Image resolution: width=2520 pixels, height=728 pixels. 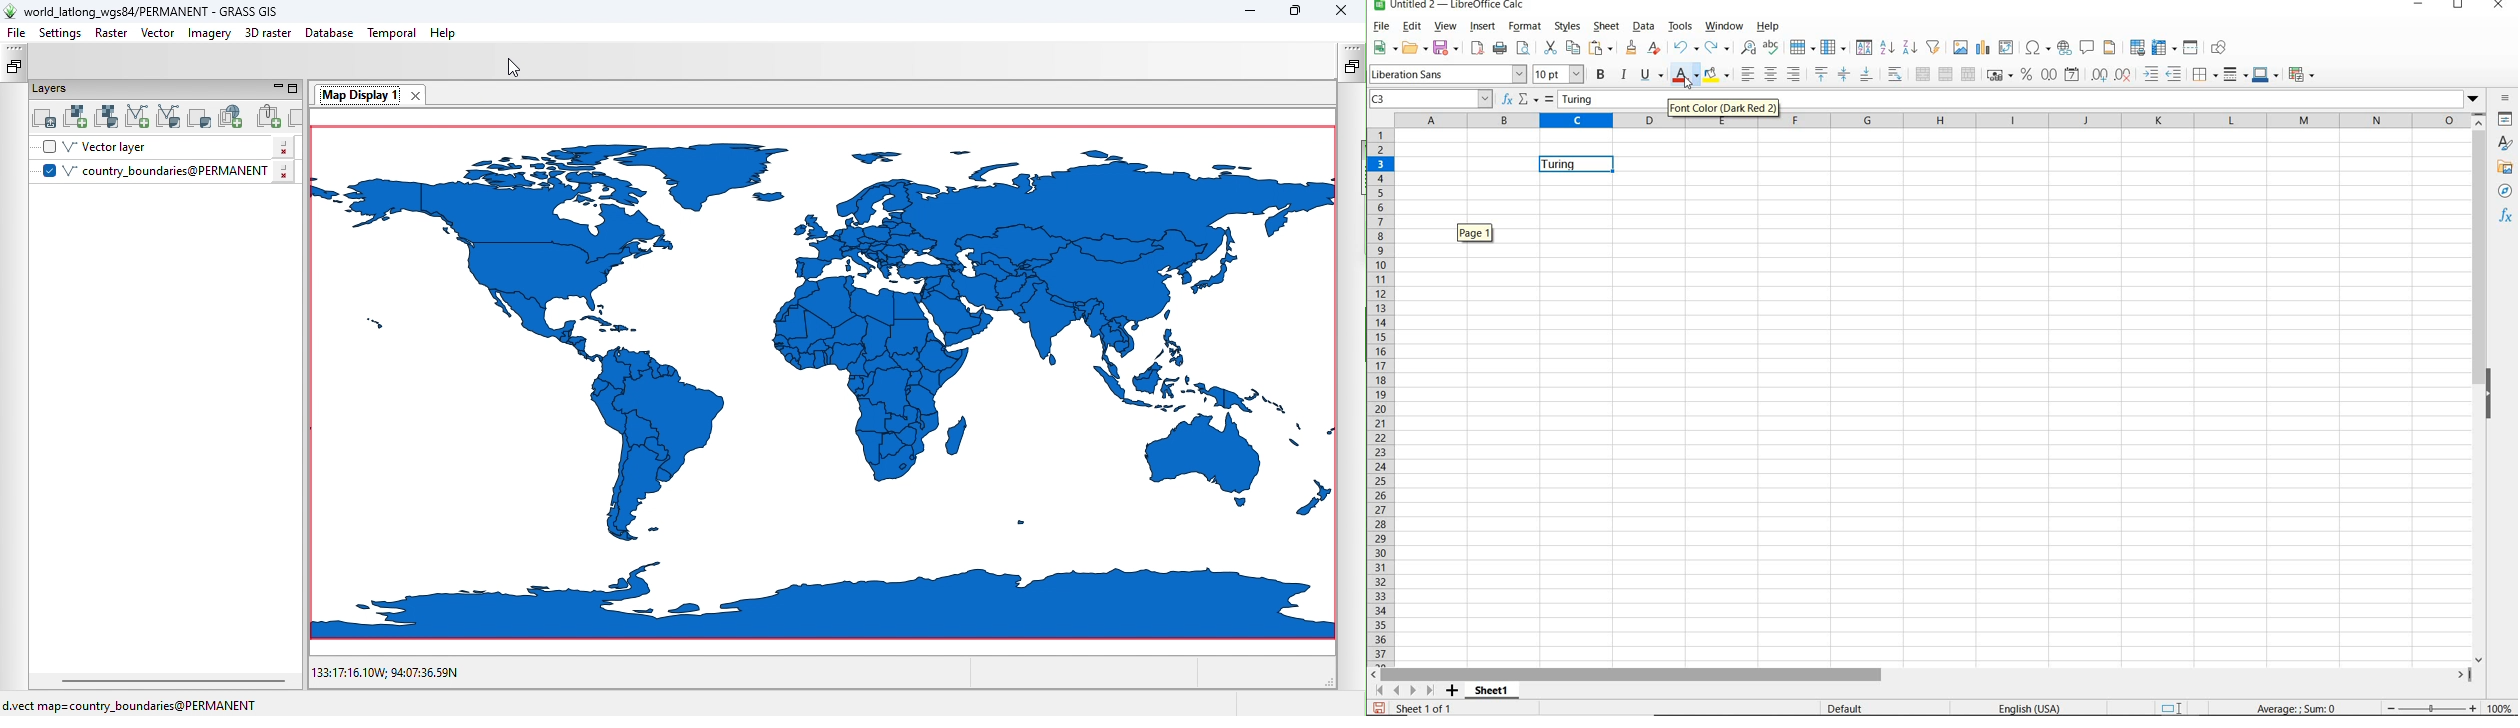 What do you see at coordinates (1924, 75) in the screenshot?
I see `MERGE AND CENTER OR UNMERGE CELLS` at bounding box center [1924, 75].